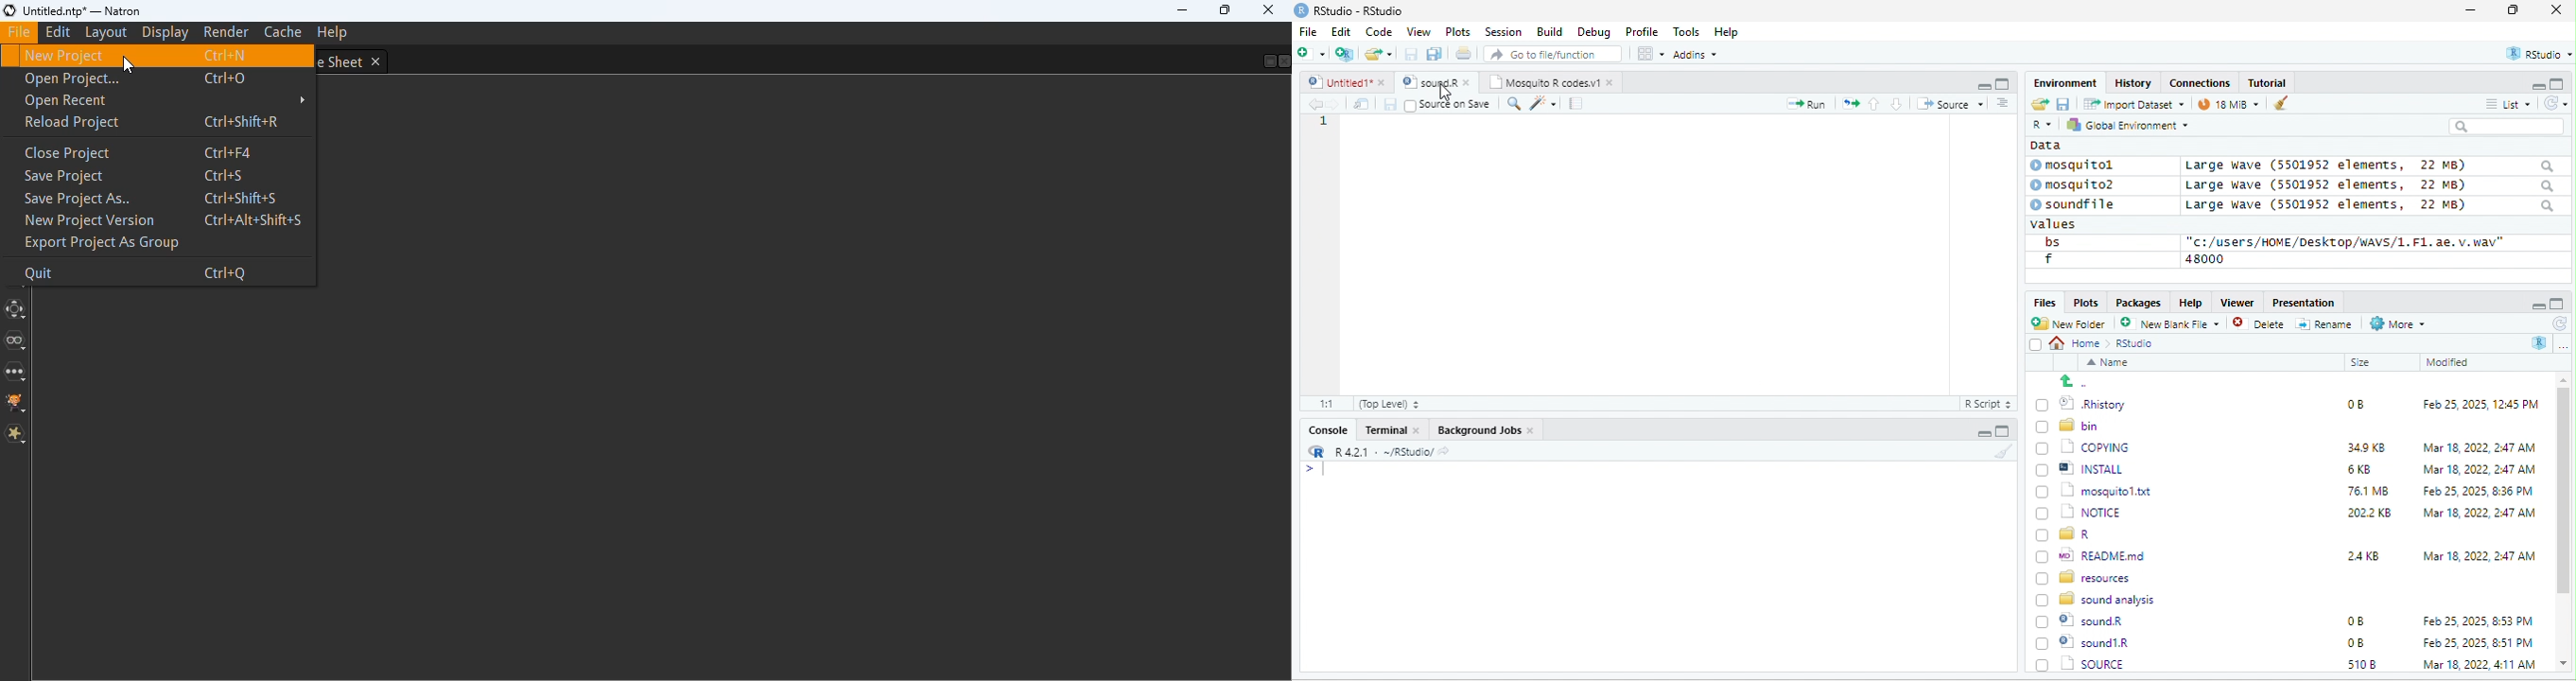 This screenshot has height=700, width=2576. I want to click on save, so click(1389, 104).